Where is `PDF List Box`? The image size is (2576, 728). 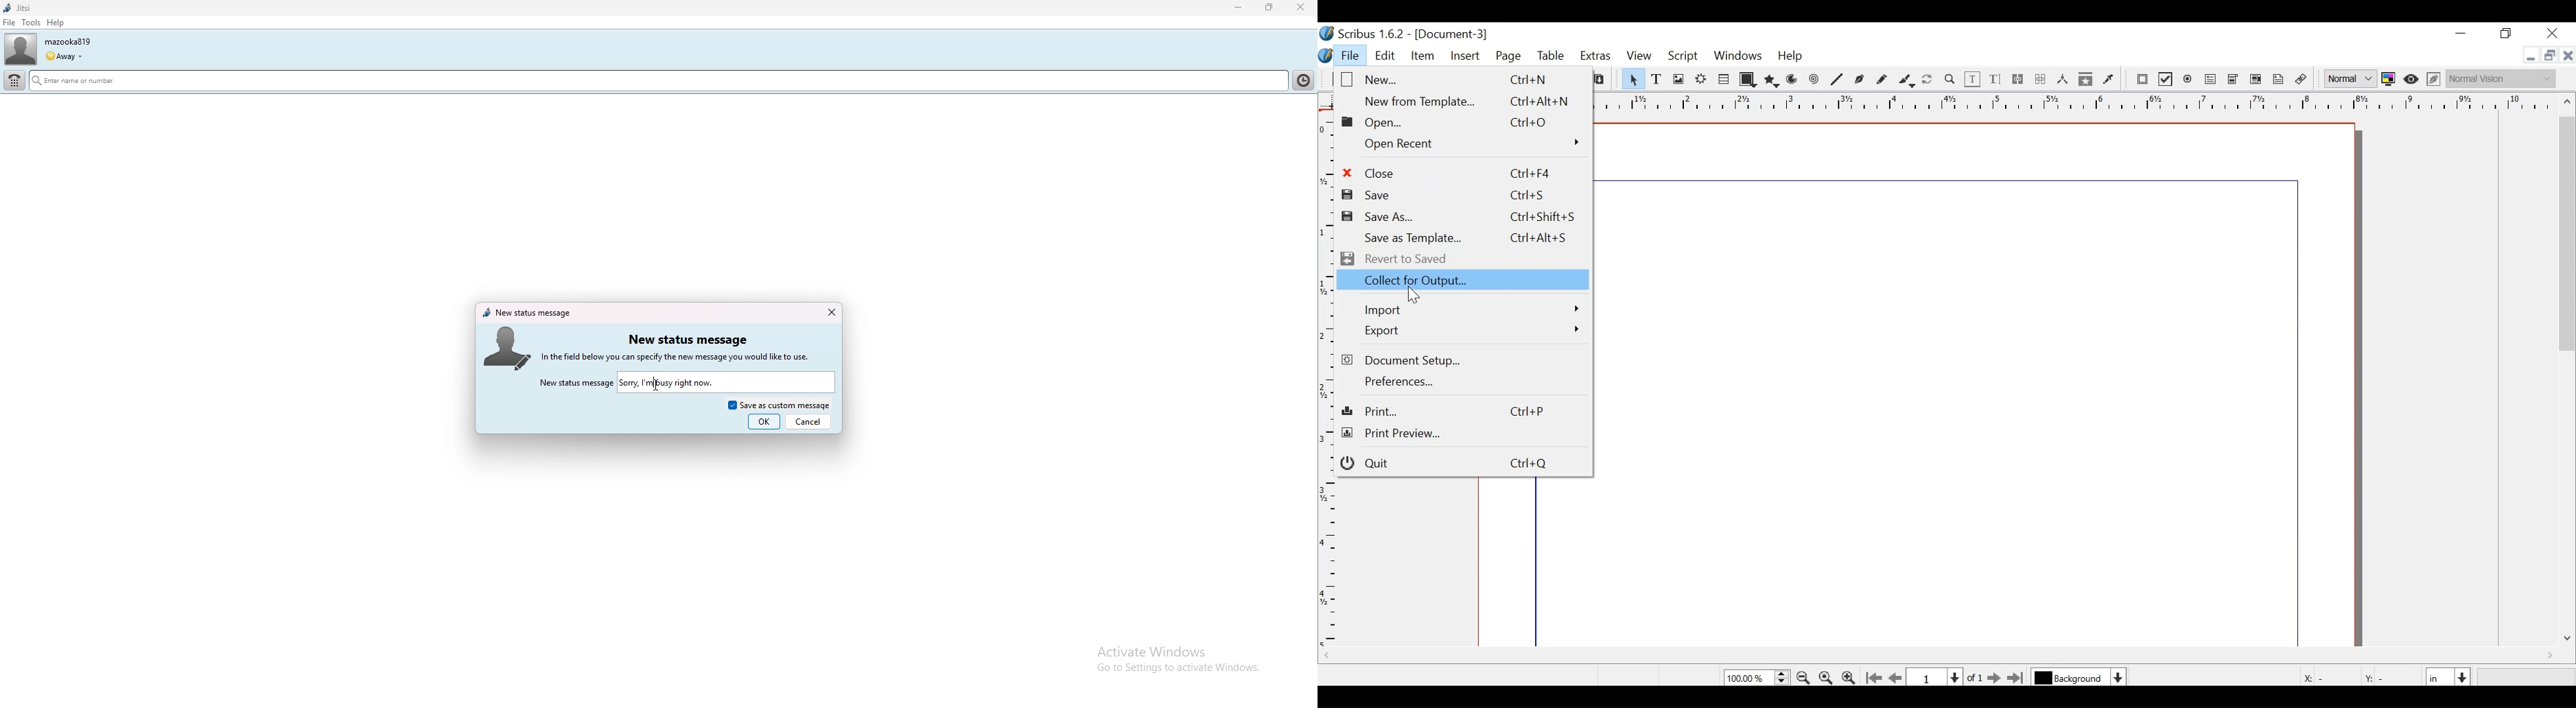
PDF List Box is located at coordinates (2257, 80).